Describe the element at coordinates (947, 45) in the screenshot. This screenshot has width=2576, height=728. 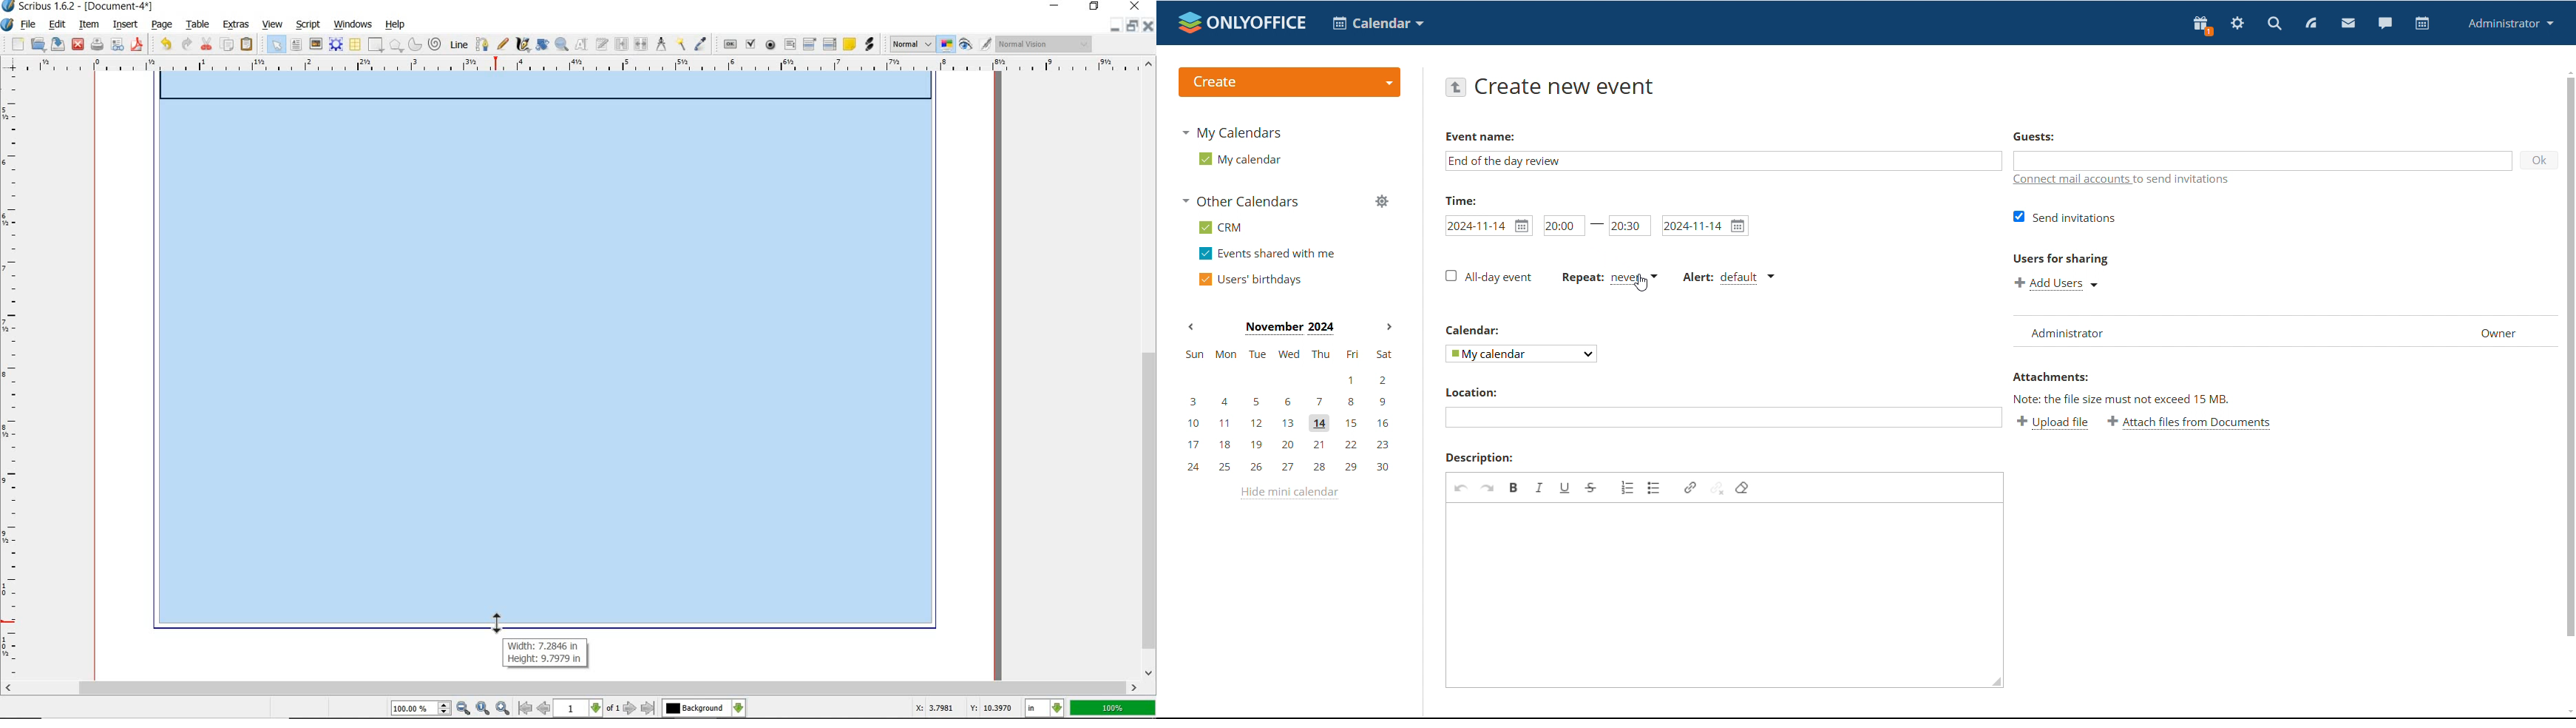
I see `toggle color management` at that location.